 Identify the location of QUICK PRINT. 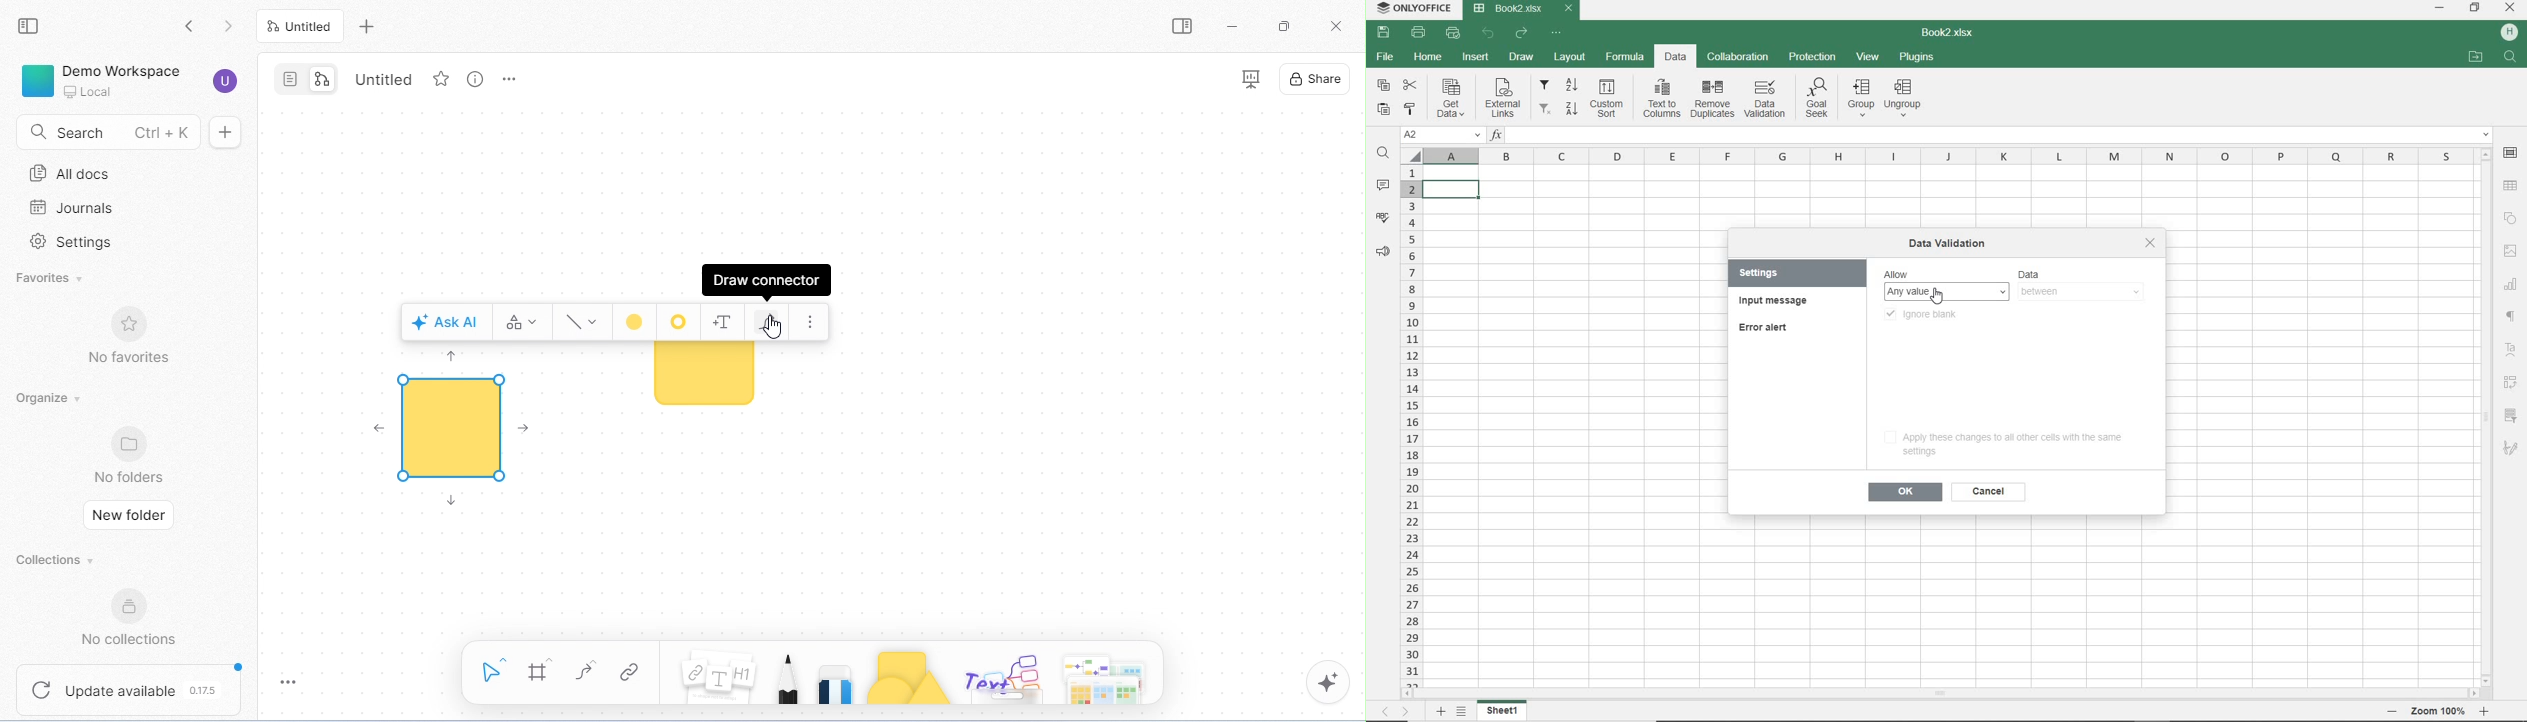
(1451, 31).